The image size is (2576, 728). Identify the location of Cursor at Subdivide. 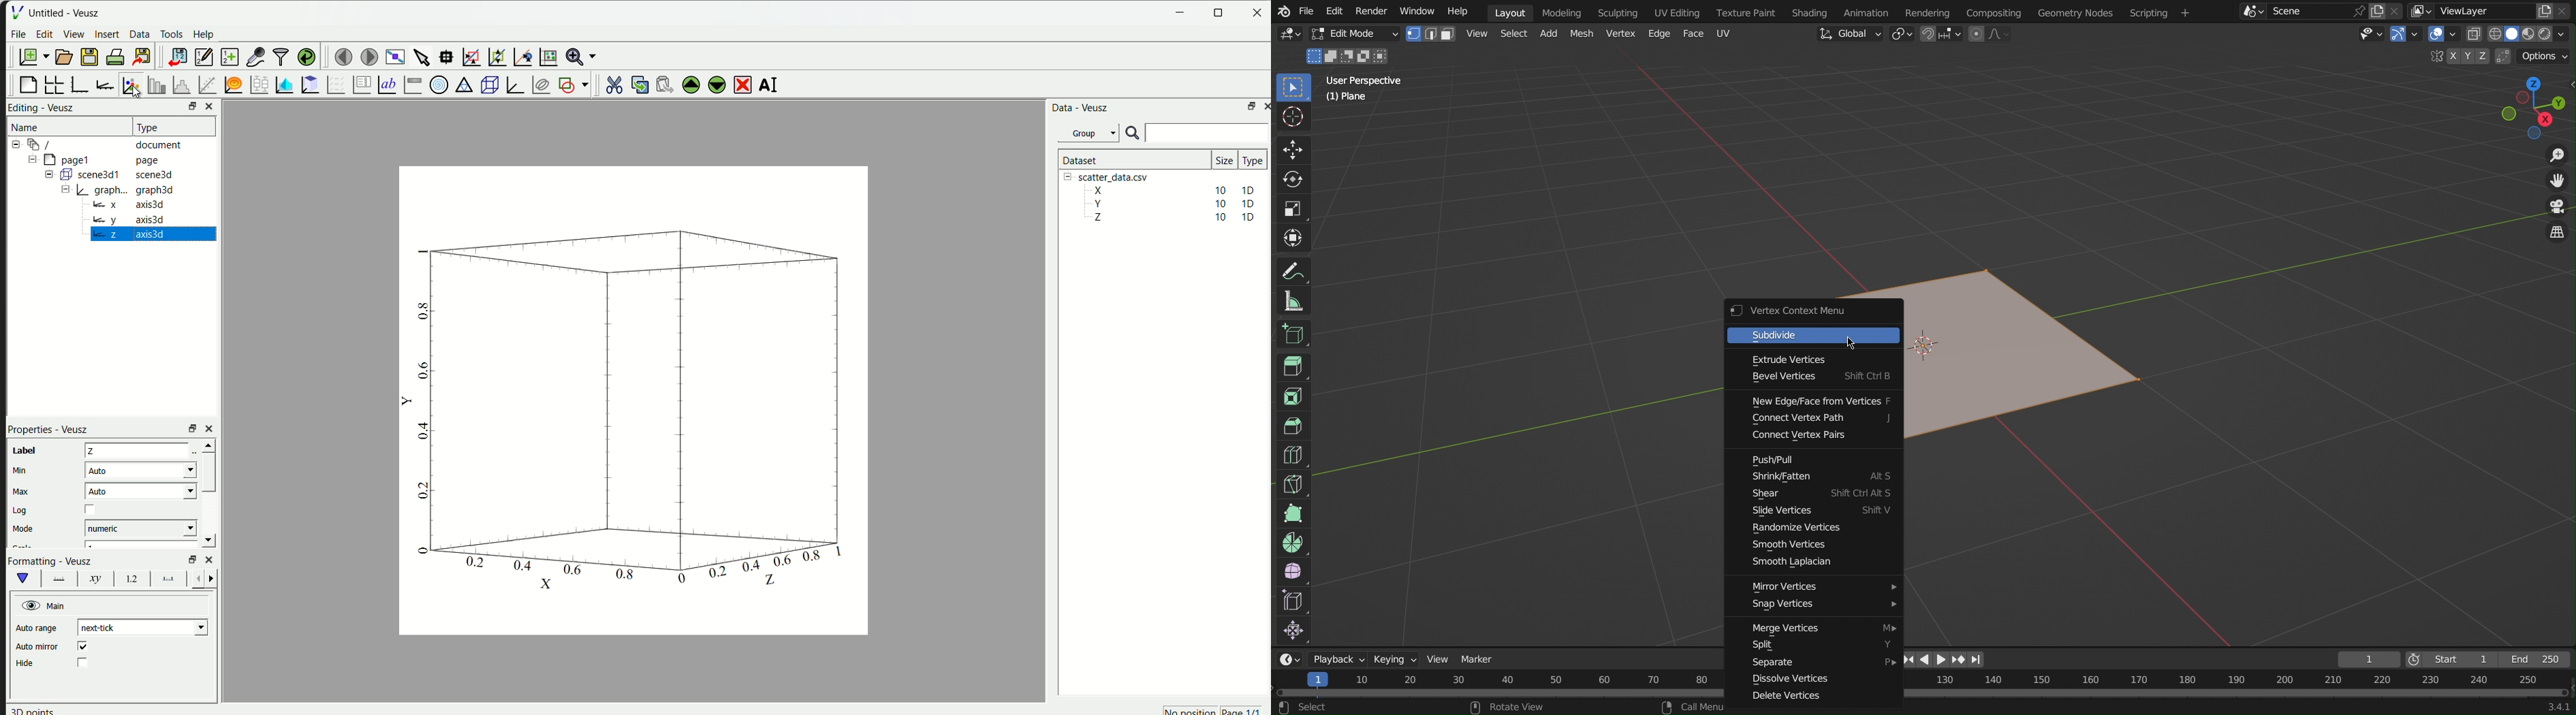
(1851, 343).